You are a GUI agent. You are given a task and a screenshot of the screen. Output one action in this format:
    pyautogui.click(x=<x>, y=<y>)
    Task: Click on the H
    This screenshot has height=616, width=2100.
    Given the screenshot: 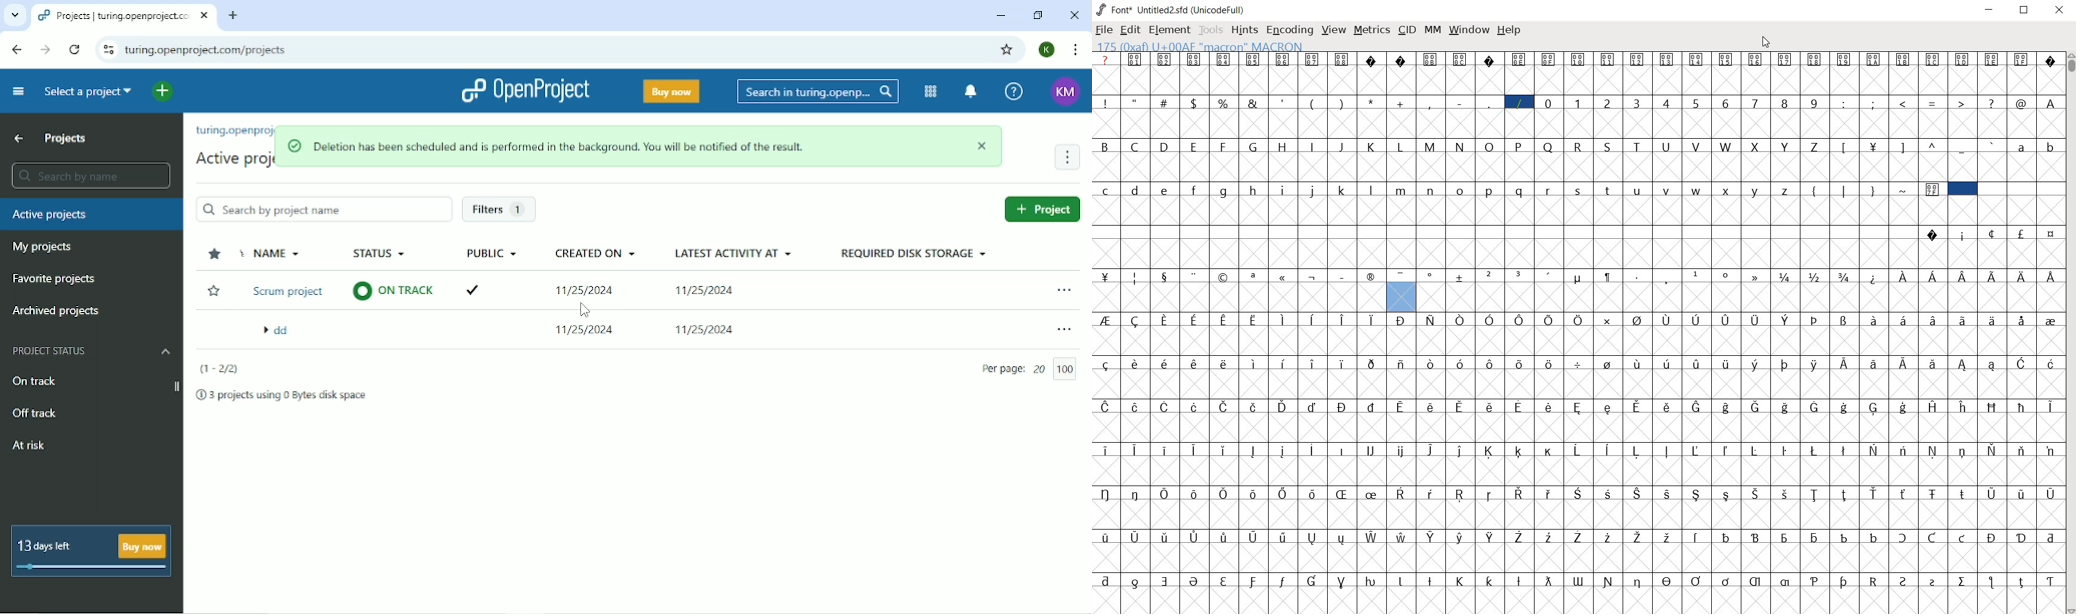 What is the action you would take?
    pyautogui.click(x=1285, y=146)
    